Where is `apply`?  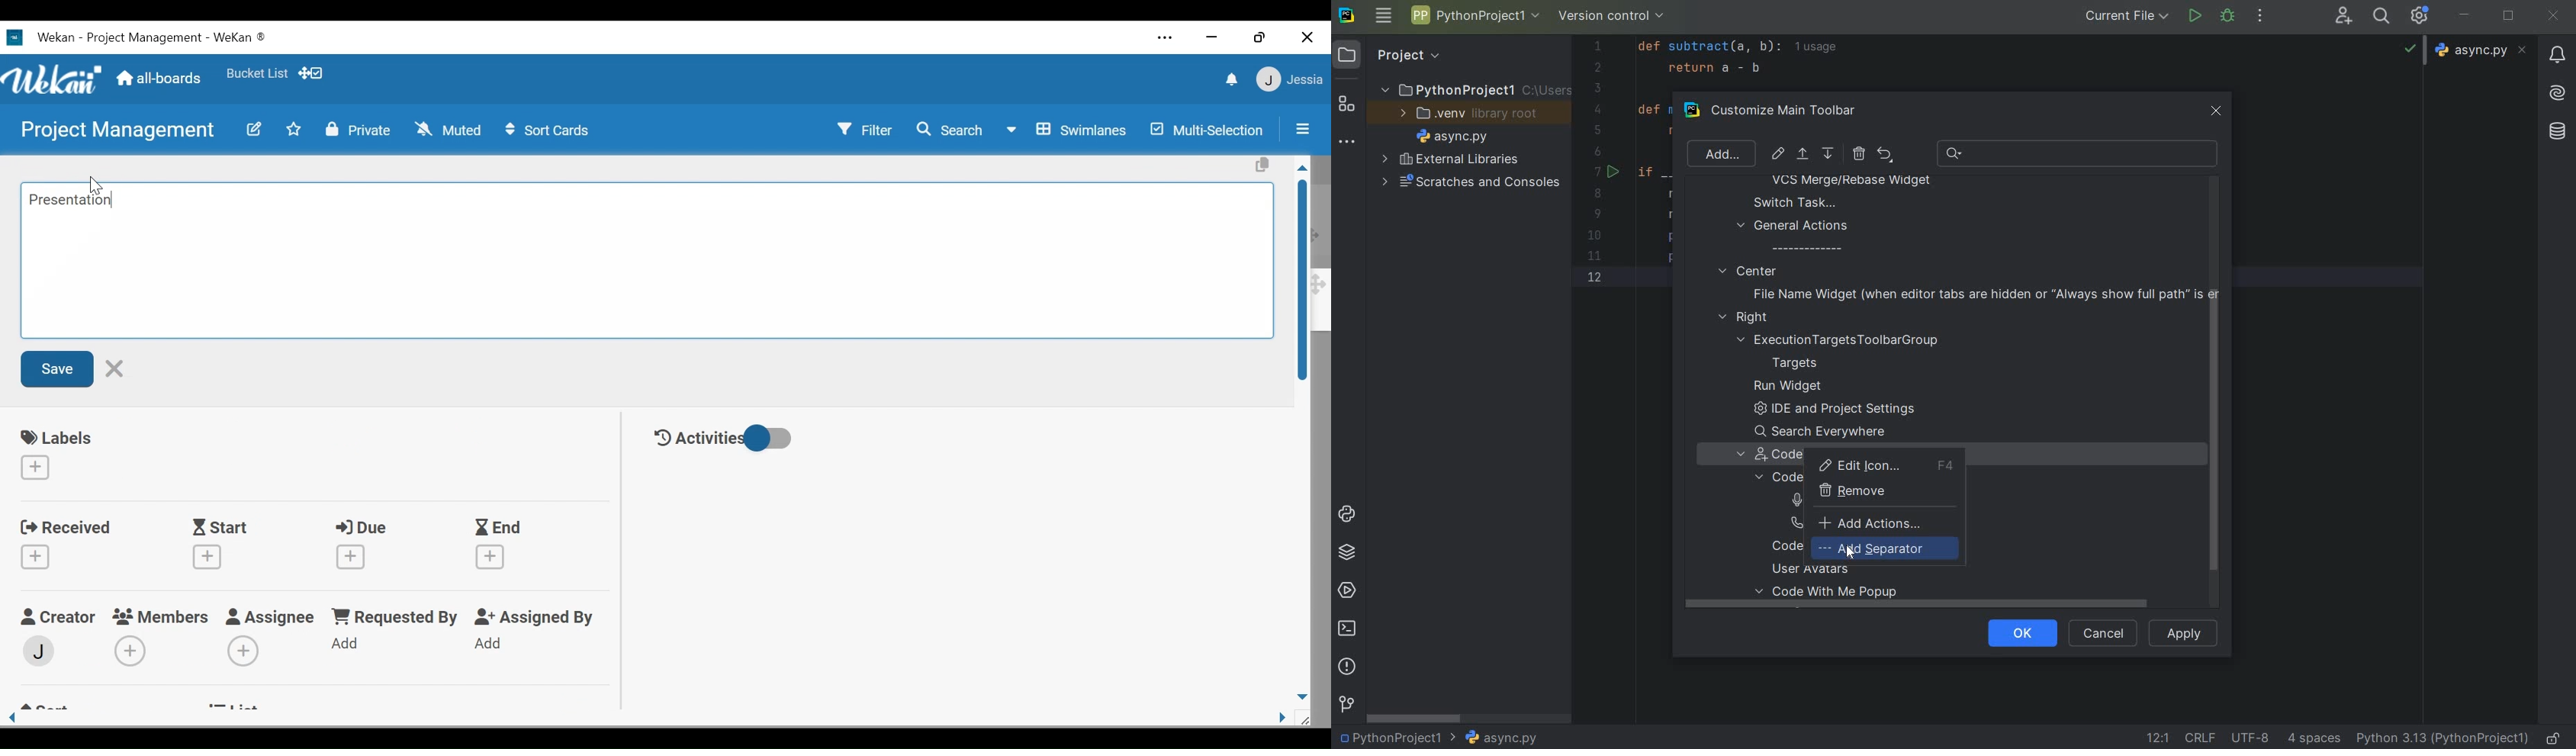 apply is located at coordinates (2184, 632).